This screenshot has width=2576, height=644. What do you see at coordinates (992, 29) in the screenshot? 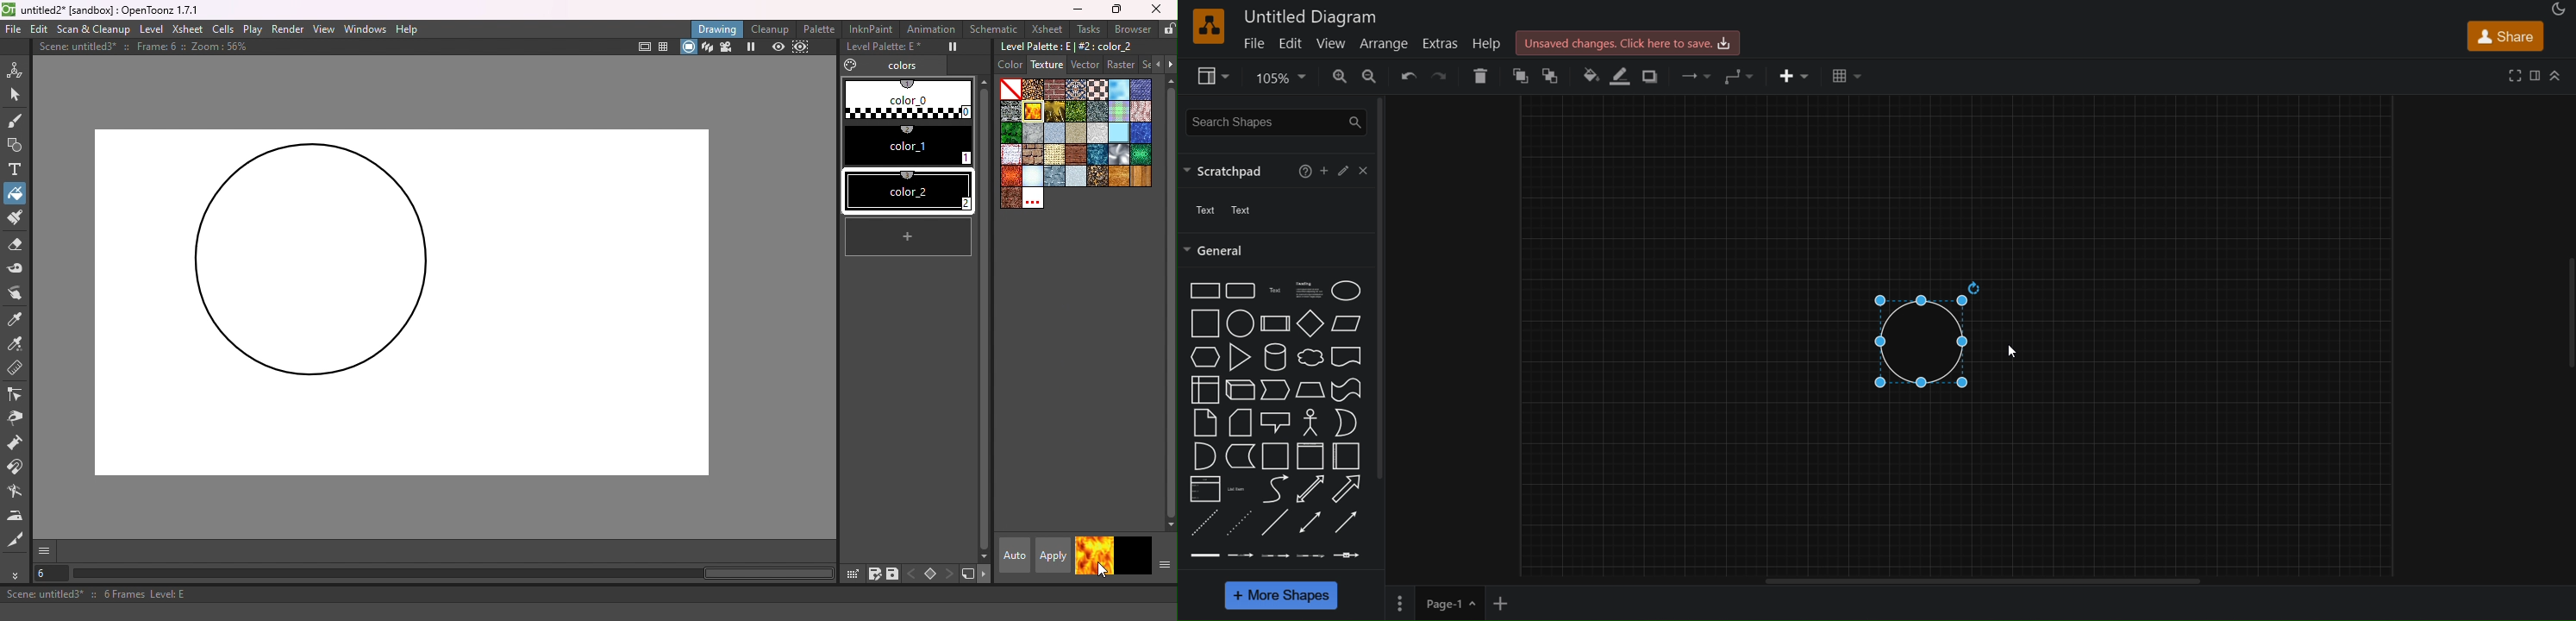
I see `Schematic` at bounding box center [992, 29].